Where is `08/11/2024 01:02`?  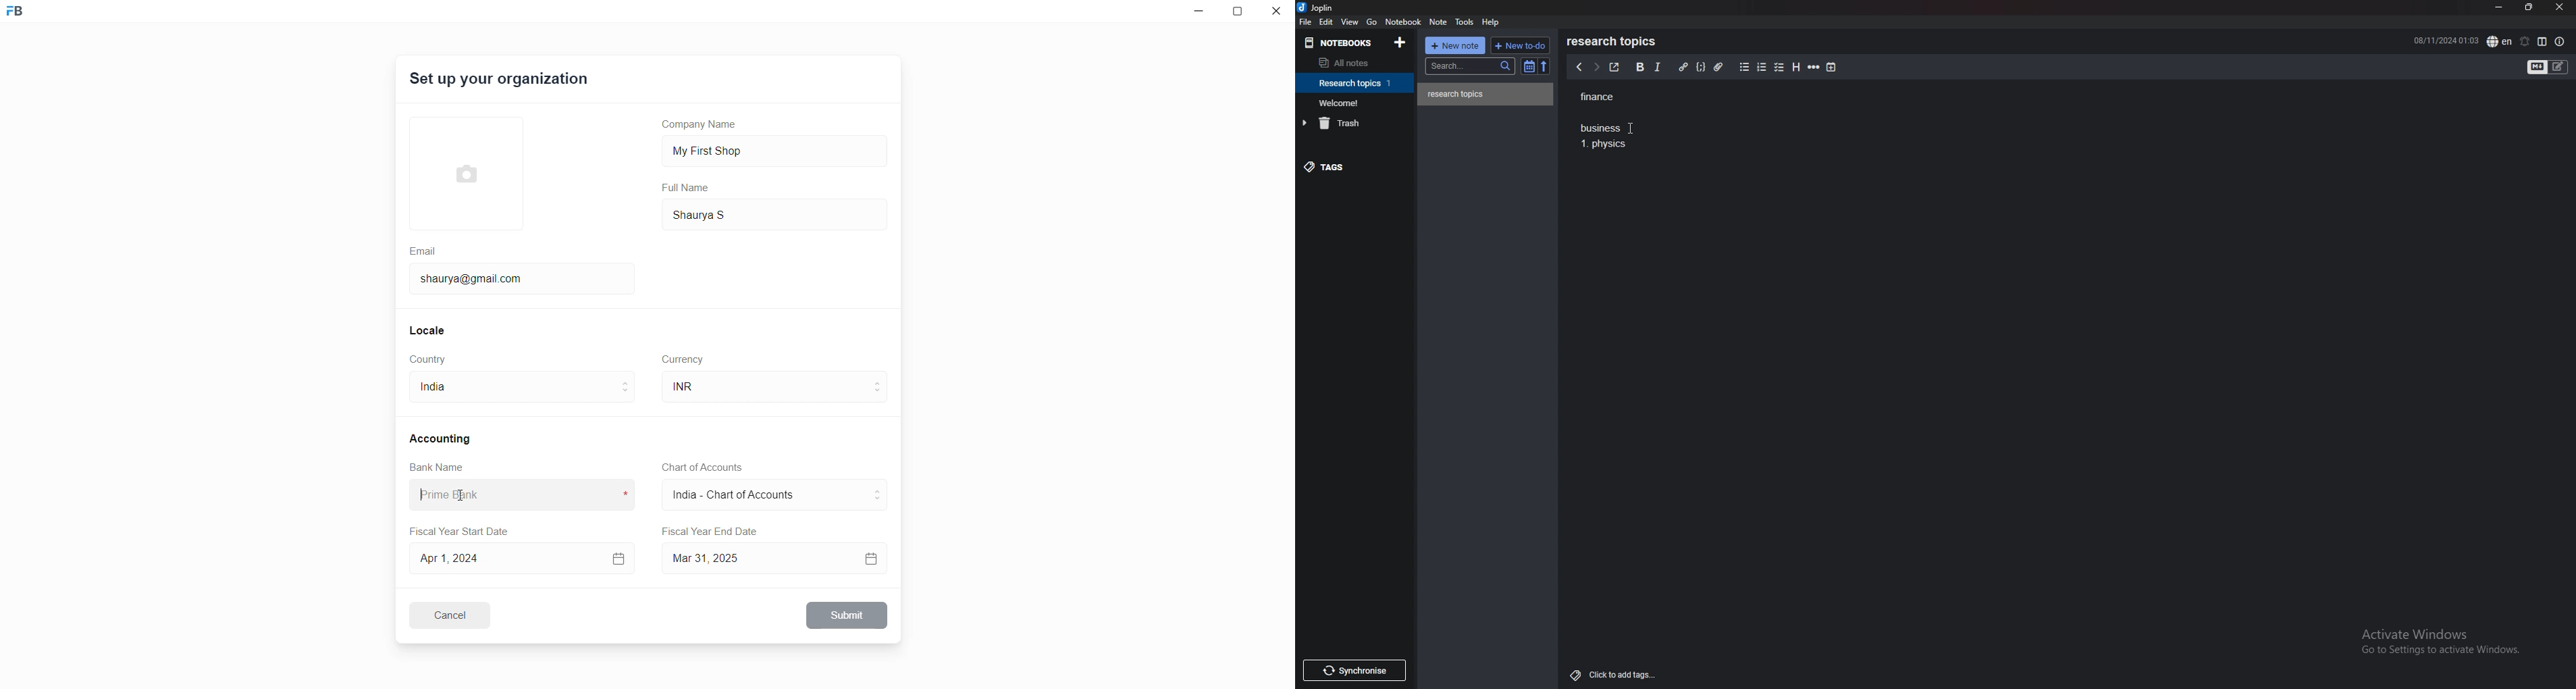
08/11/2024 01:02 is located at coordinates (2446, 40).